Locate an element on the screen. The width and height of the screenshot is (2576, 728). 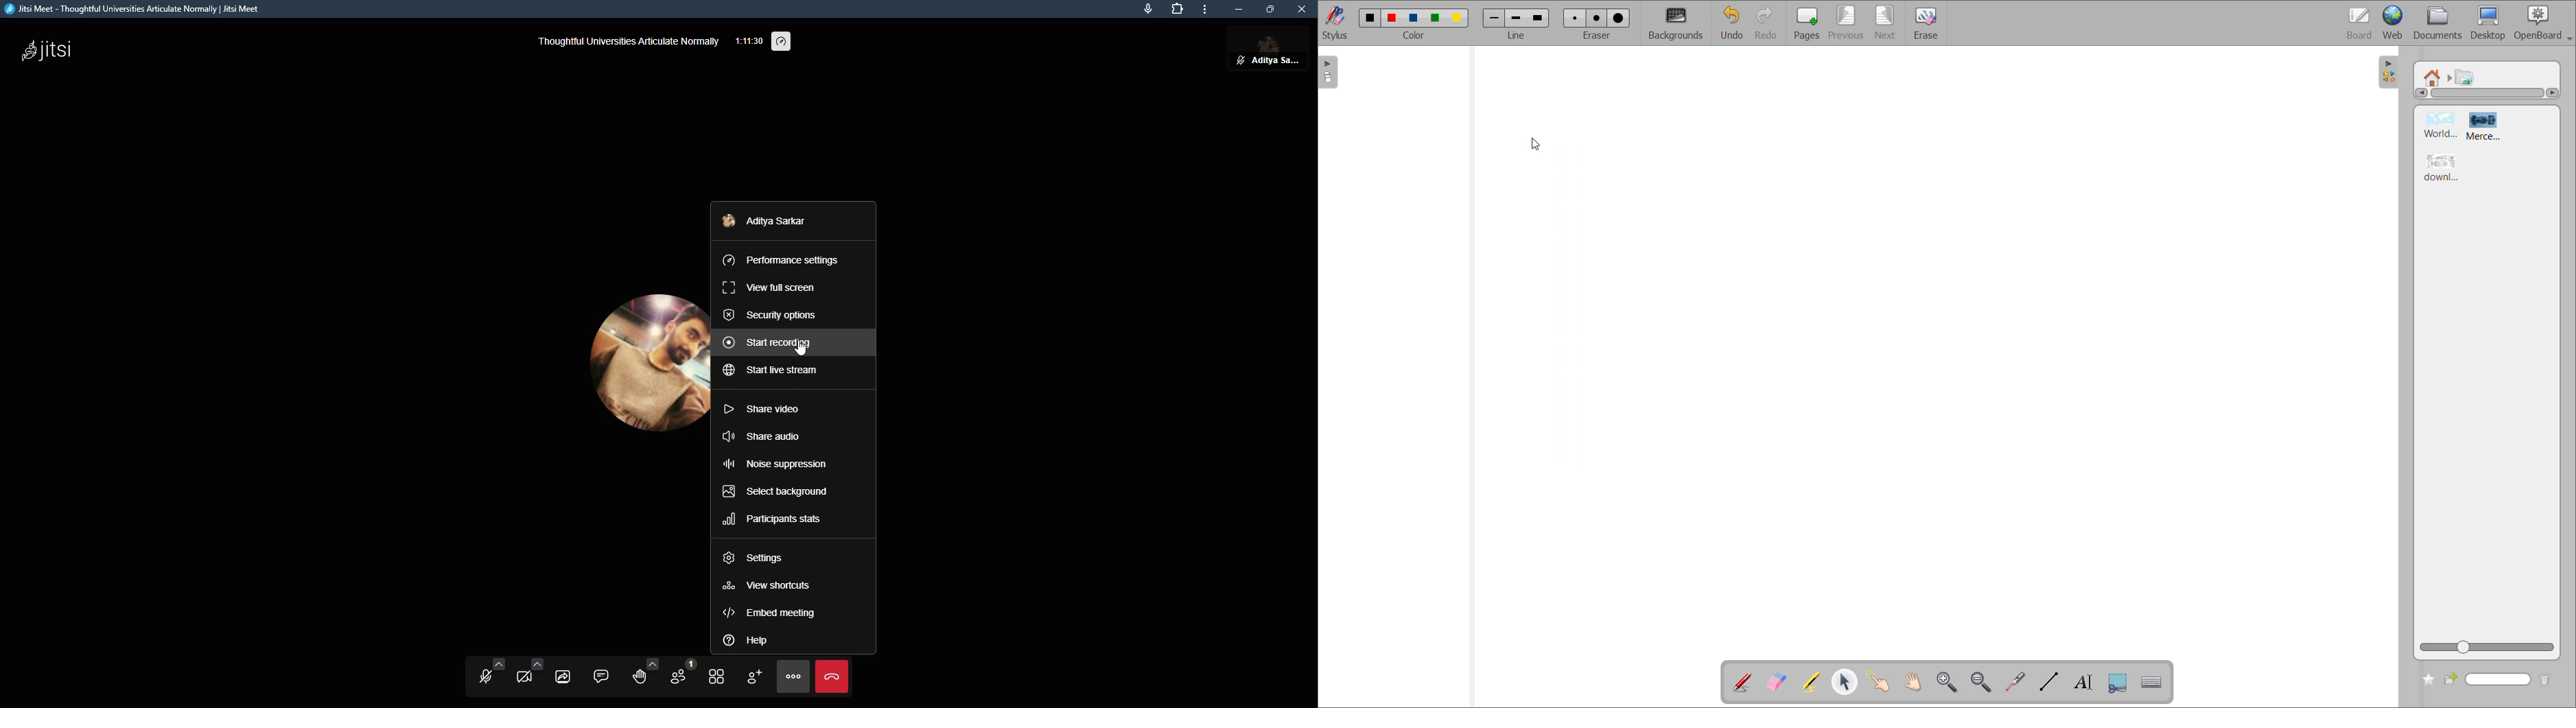
erase is located at coordinates (1927, 24).